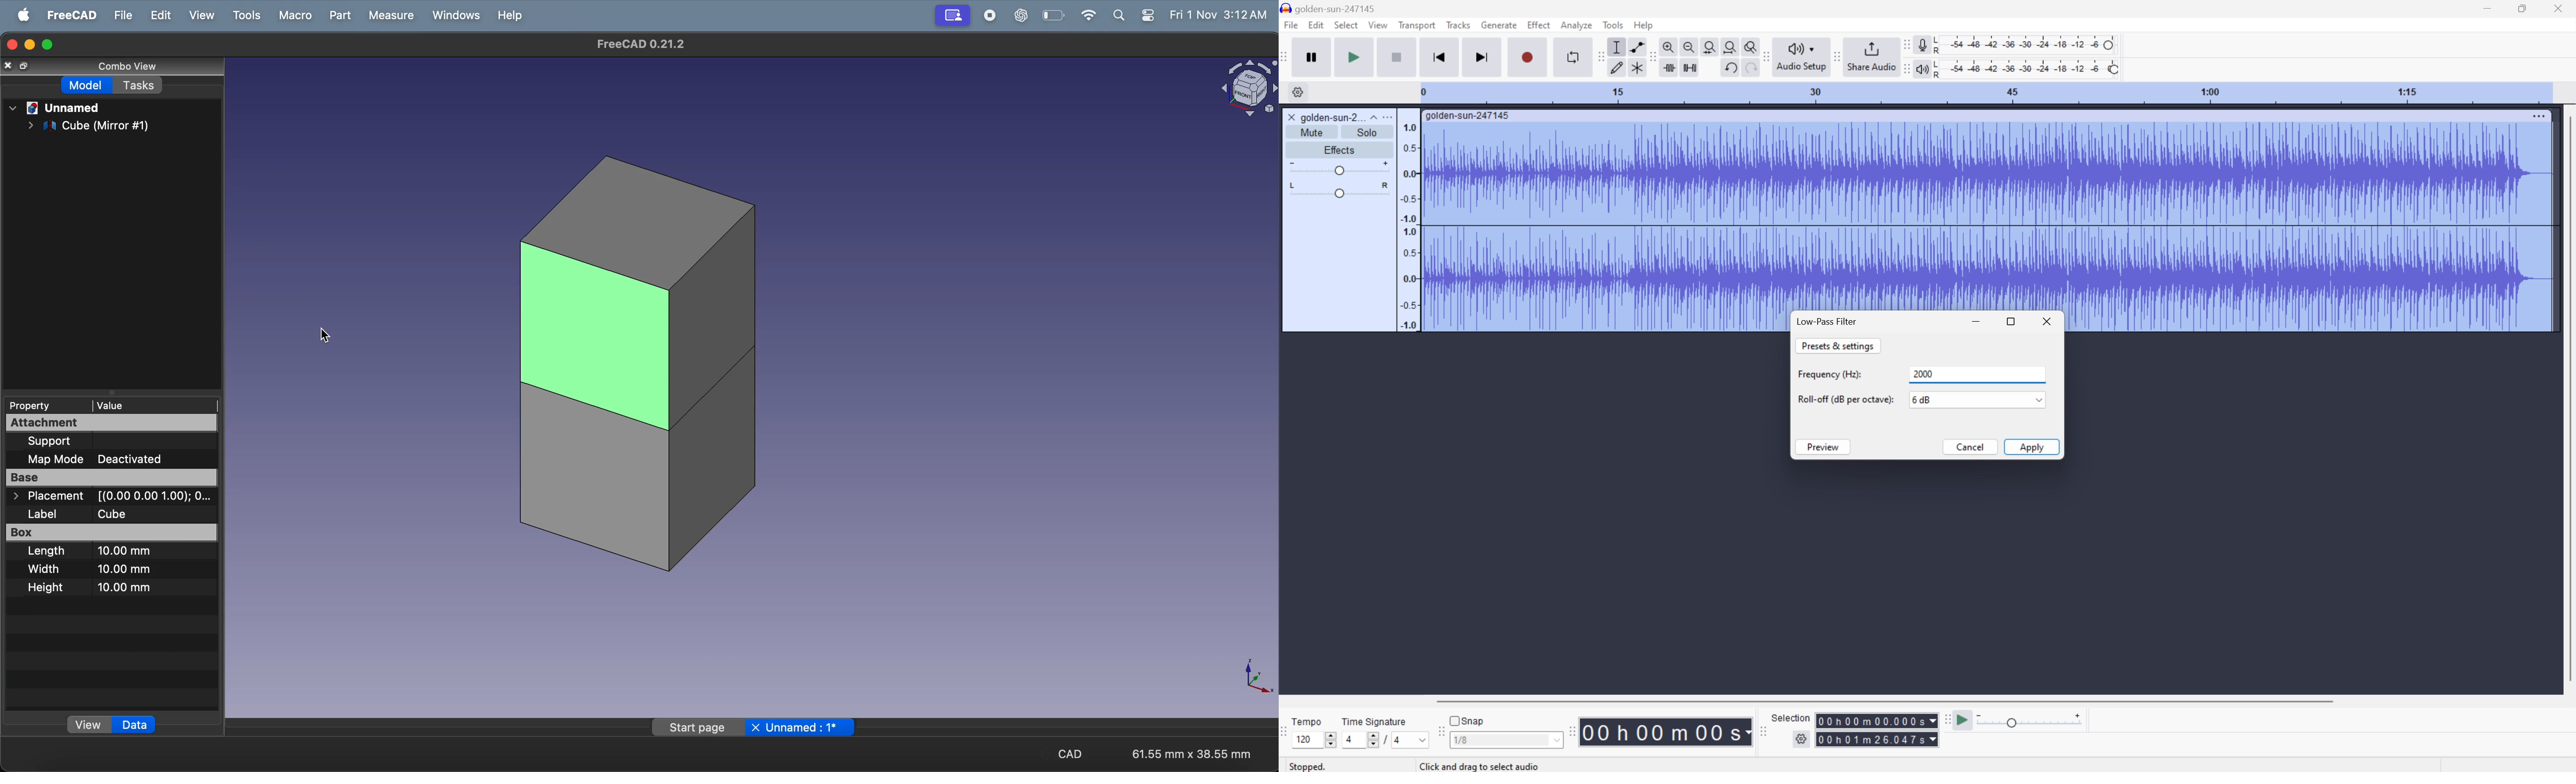 This screenshot has width=2576, height=784. I want to click on Cancel, so click(1970, 447).